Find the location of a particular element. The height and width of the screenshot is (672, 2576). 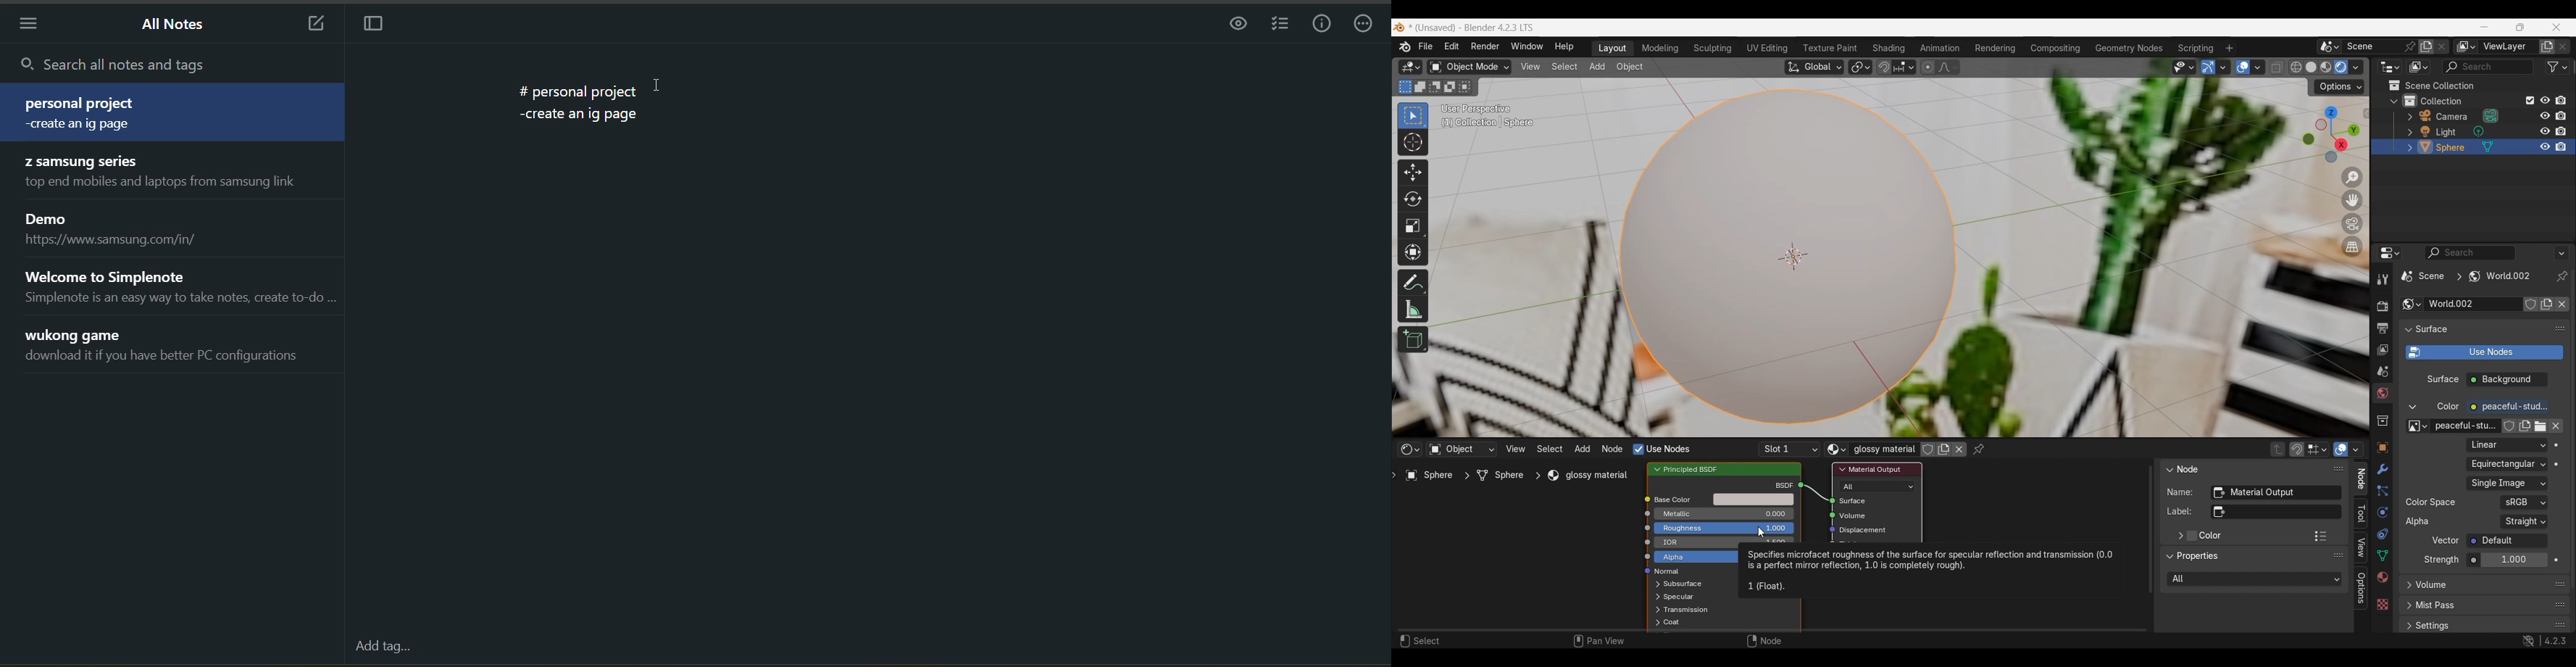

Rotate is located at coordinates (1413, 198).